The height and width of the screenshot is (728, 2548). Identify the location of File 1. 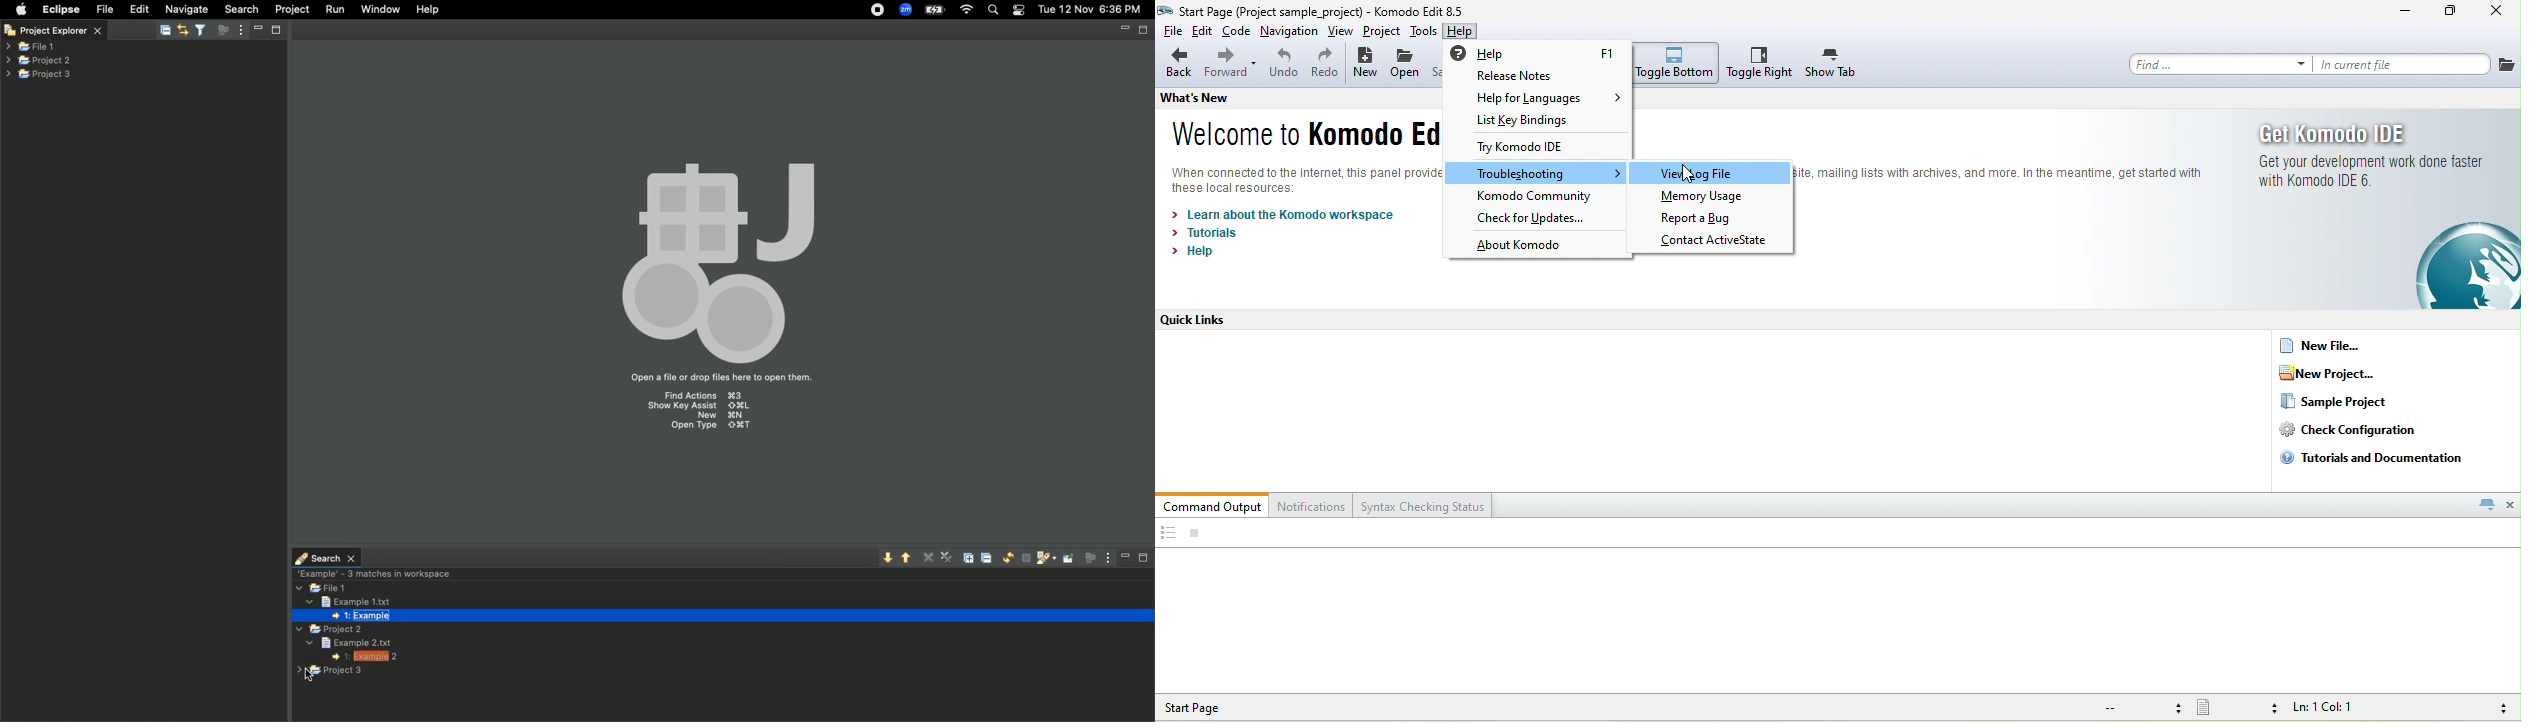
(323, 589).